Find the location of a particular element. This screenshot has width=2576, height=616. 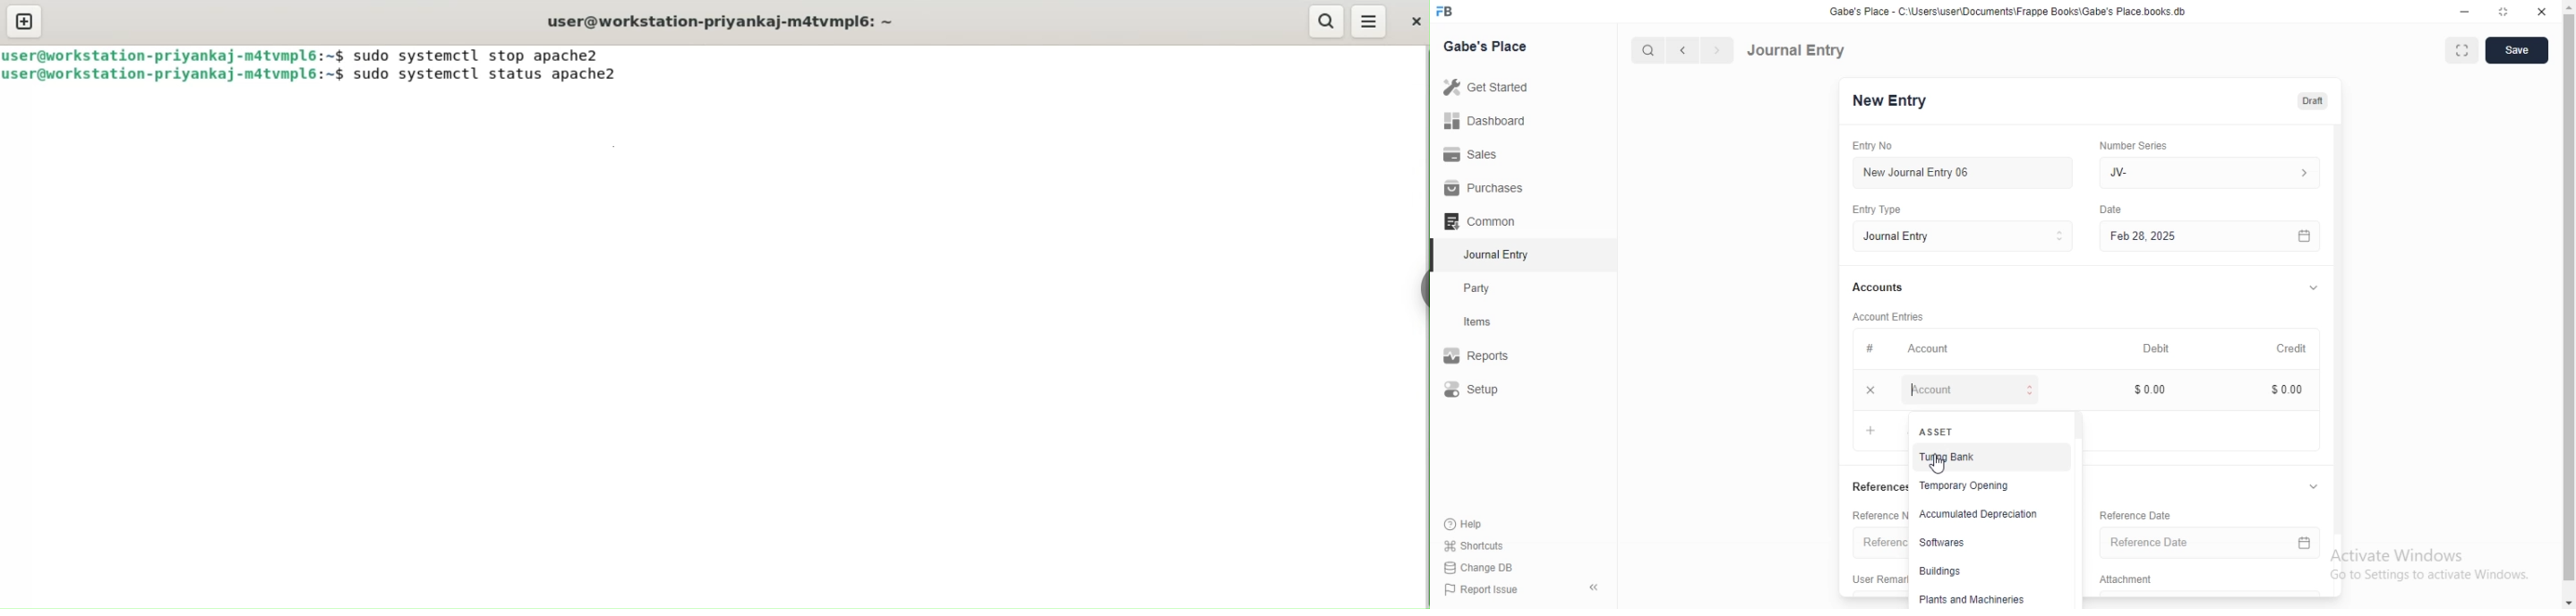

Sales is located at coordinates (1487, 153).